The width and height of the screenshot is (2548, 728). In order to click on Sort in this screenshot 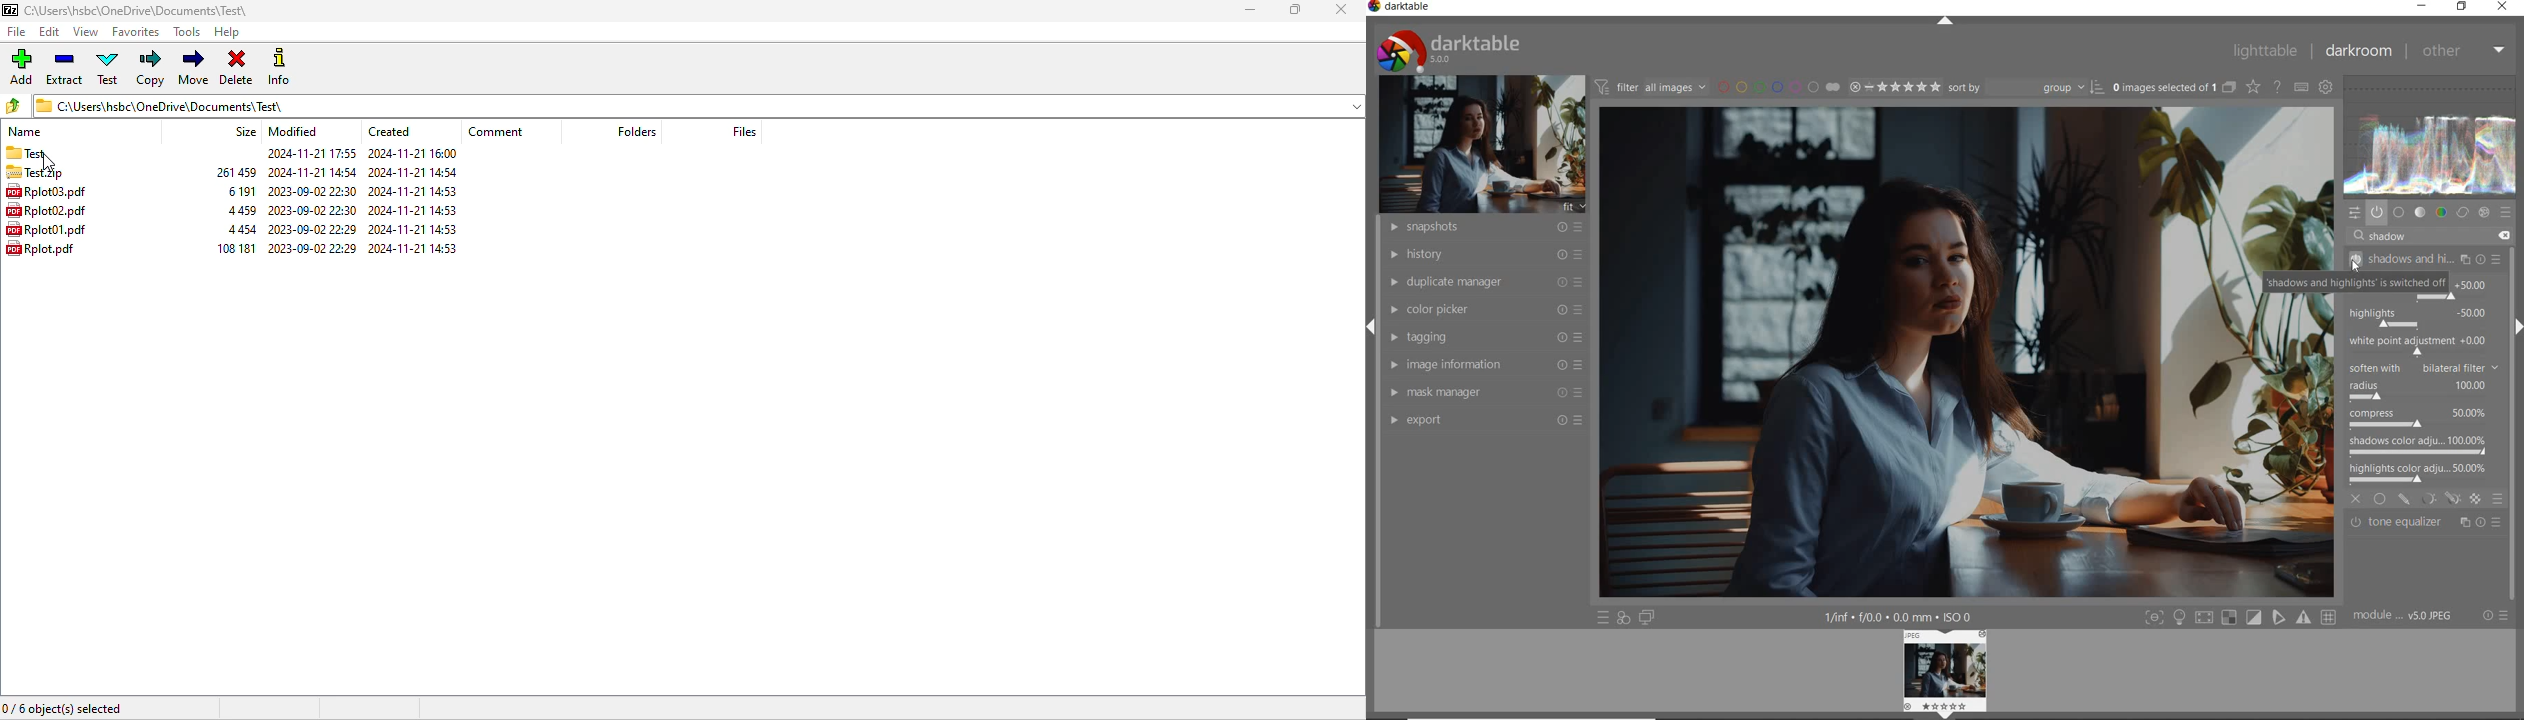, I will do `click(2027, 86)`.